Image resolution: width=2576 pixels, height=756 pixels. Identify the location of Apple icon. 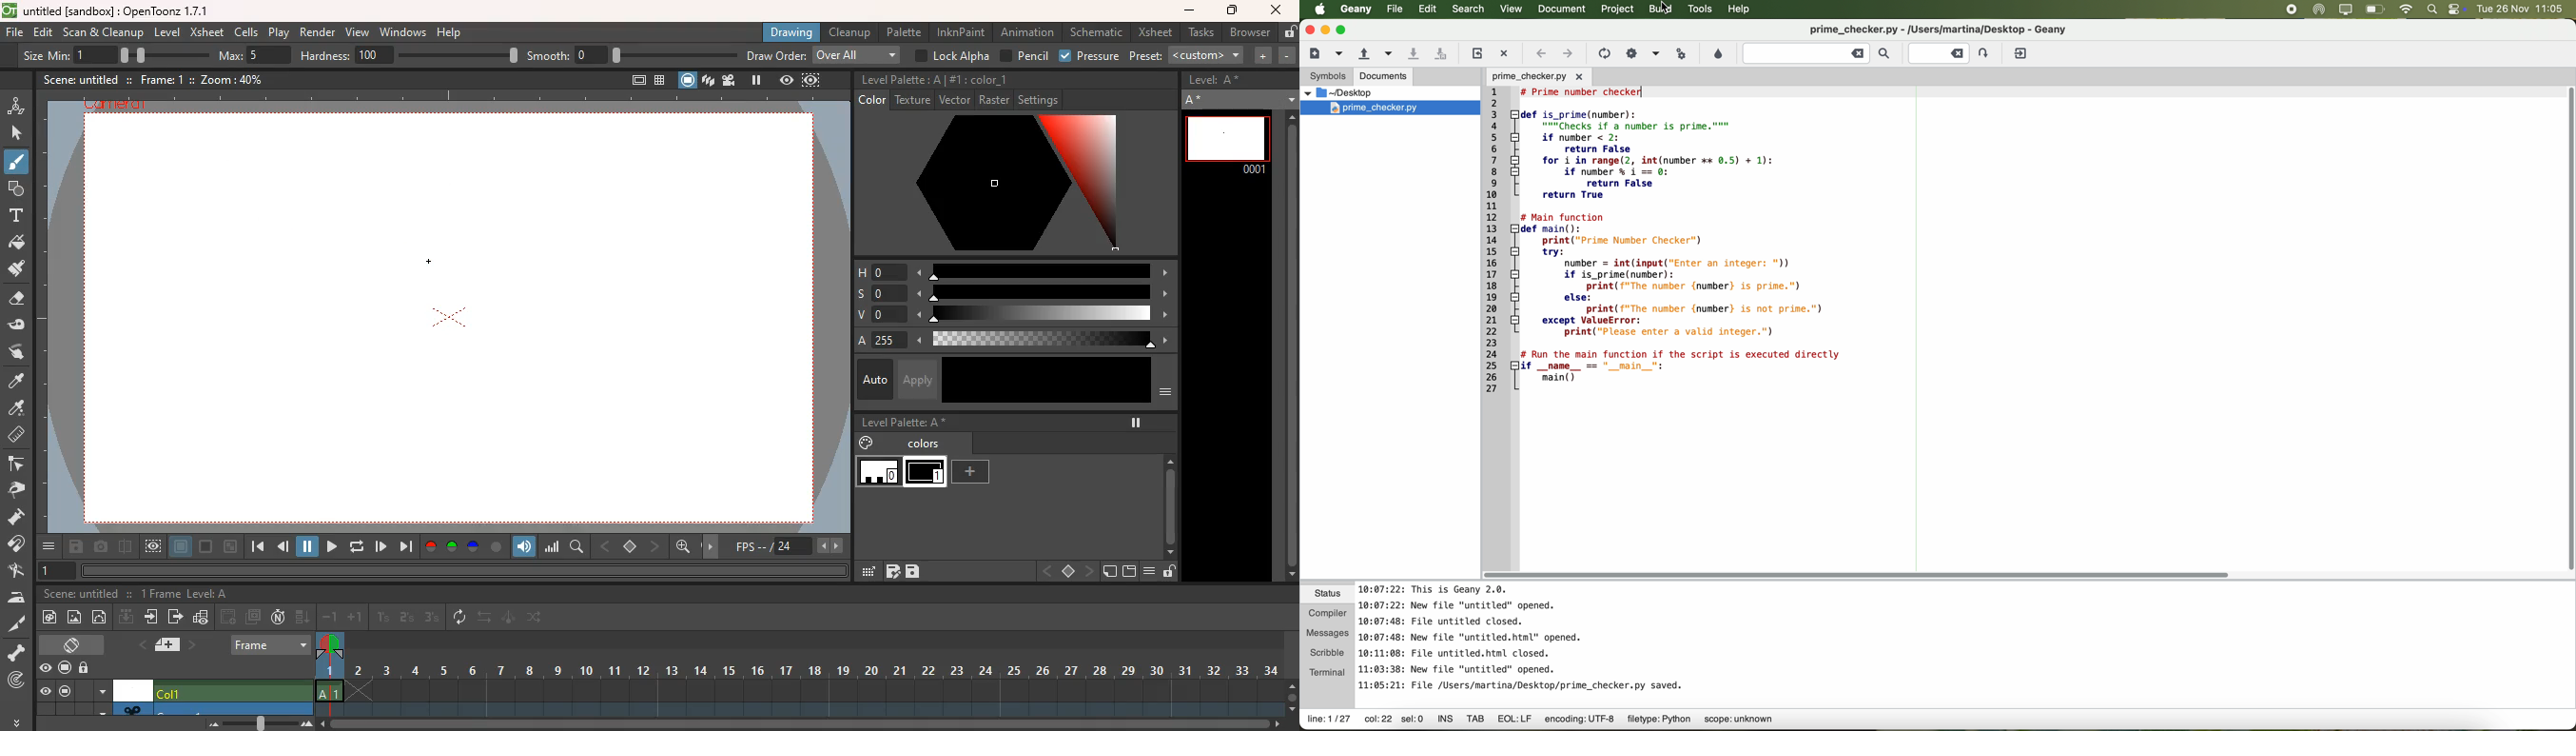
(1315, 9).